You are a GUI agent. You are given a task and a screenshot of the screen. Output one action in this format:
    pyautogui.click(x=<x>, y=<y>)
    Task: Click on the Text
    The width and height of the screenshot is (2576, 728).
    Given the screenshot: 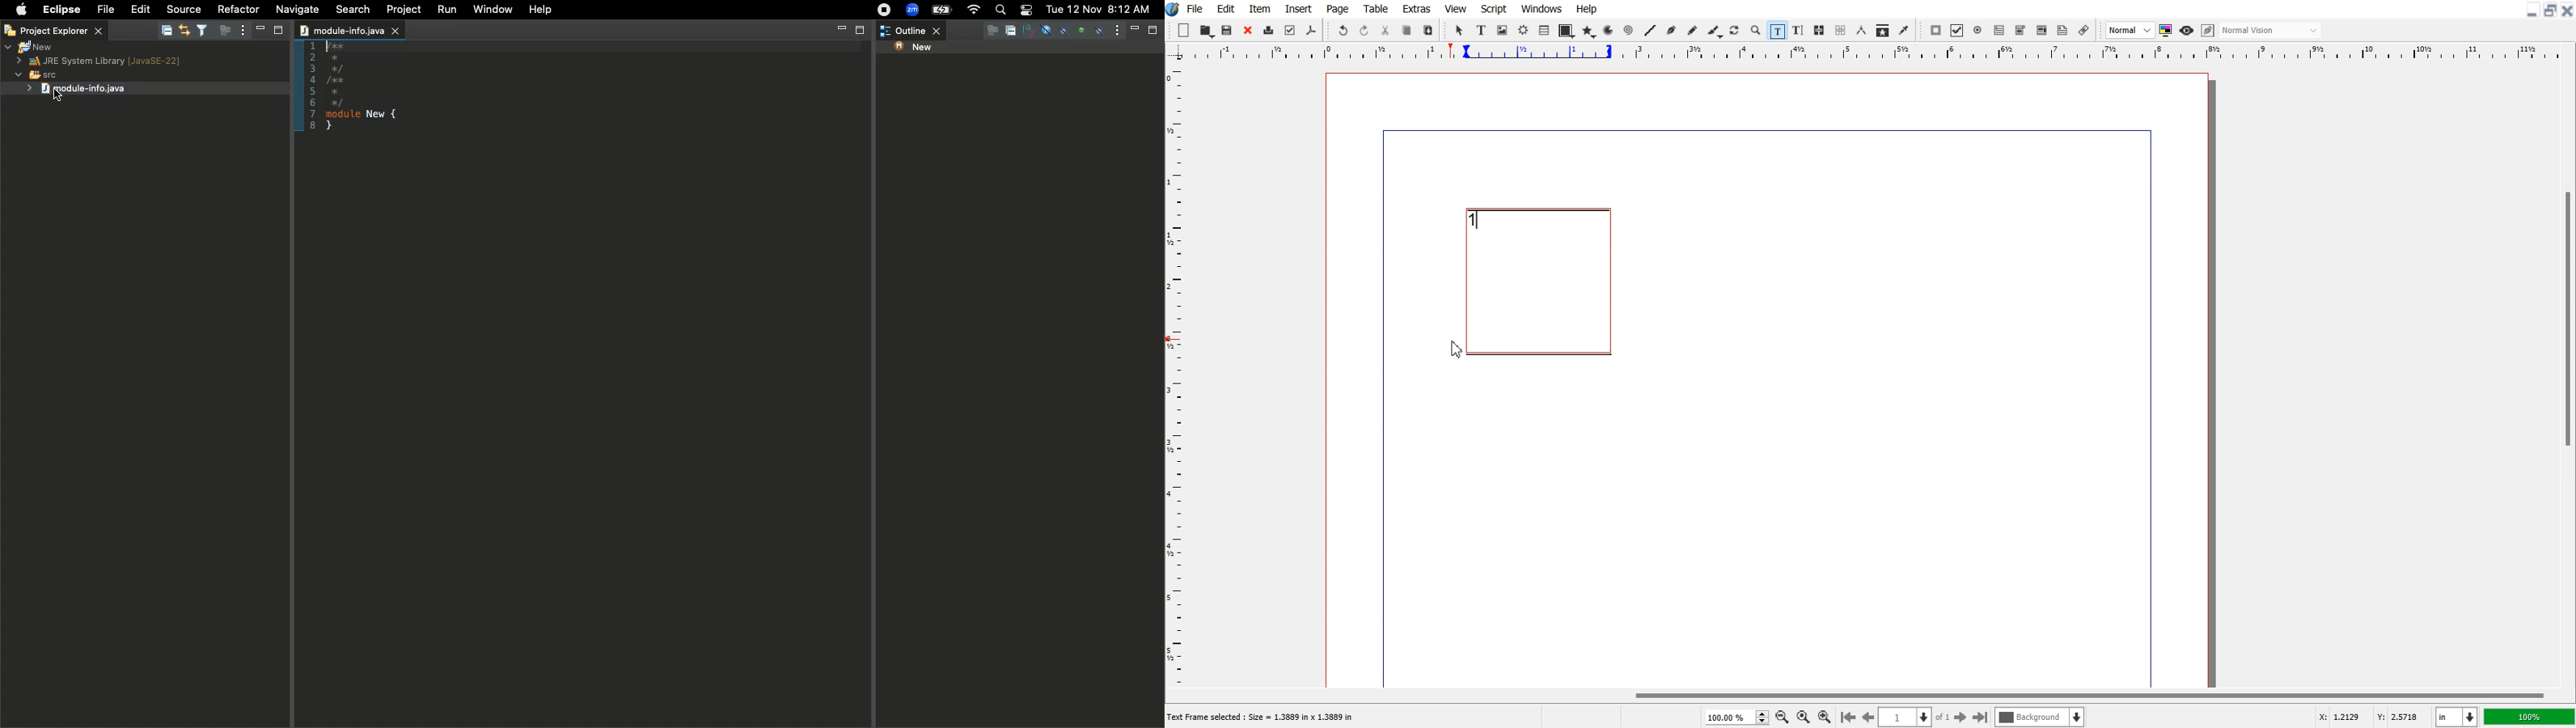 What is the action you would take?
    pyautogui.click(x=1265, y=718)
    